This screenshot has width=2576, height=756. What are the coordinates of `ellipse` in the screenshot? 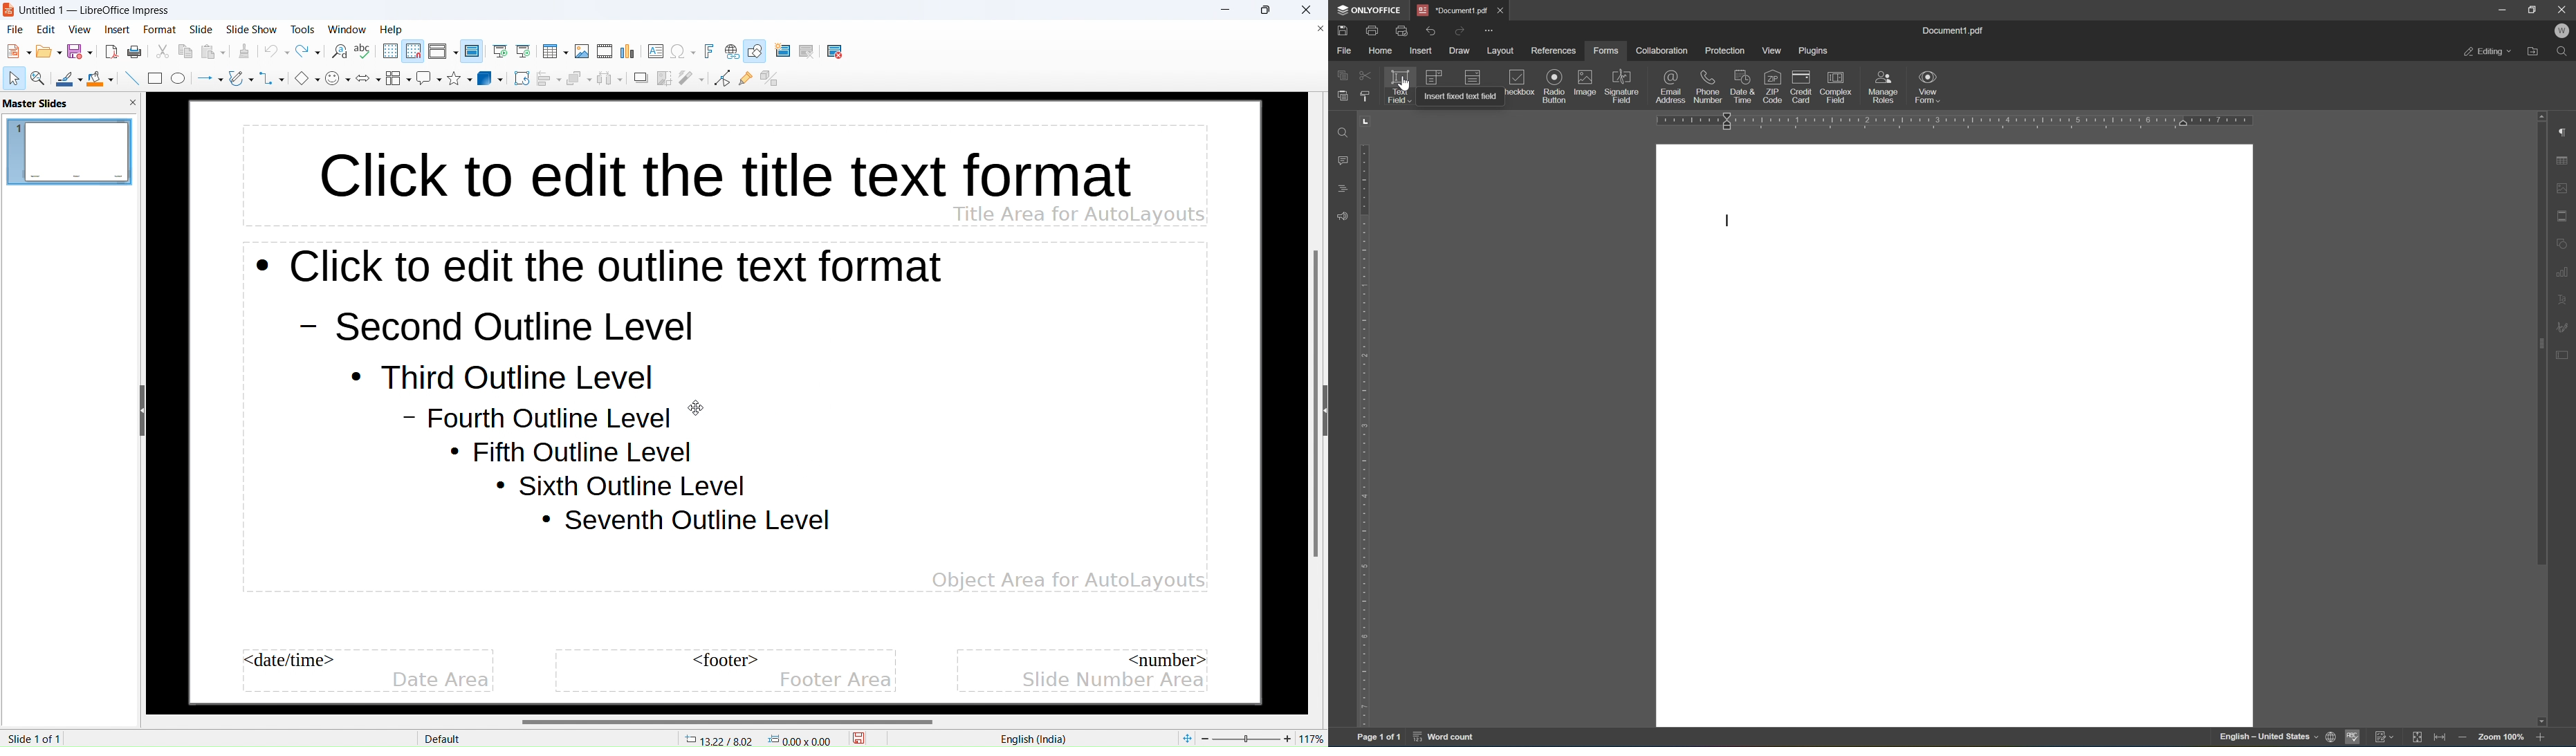 It's located at (179, 77).